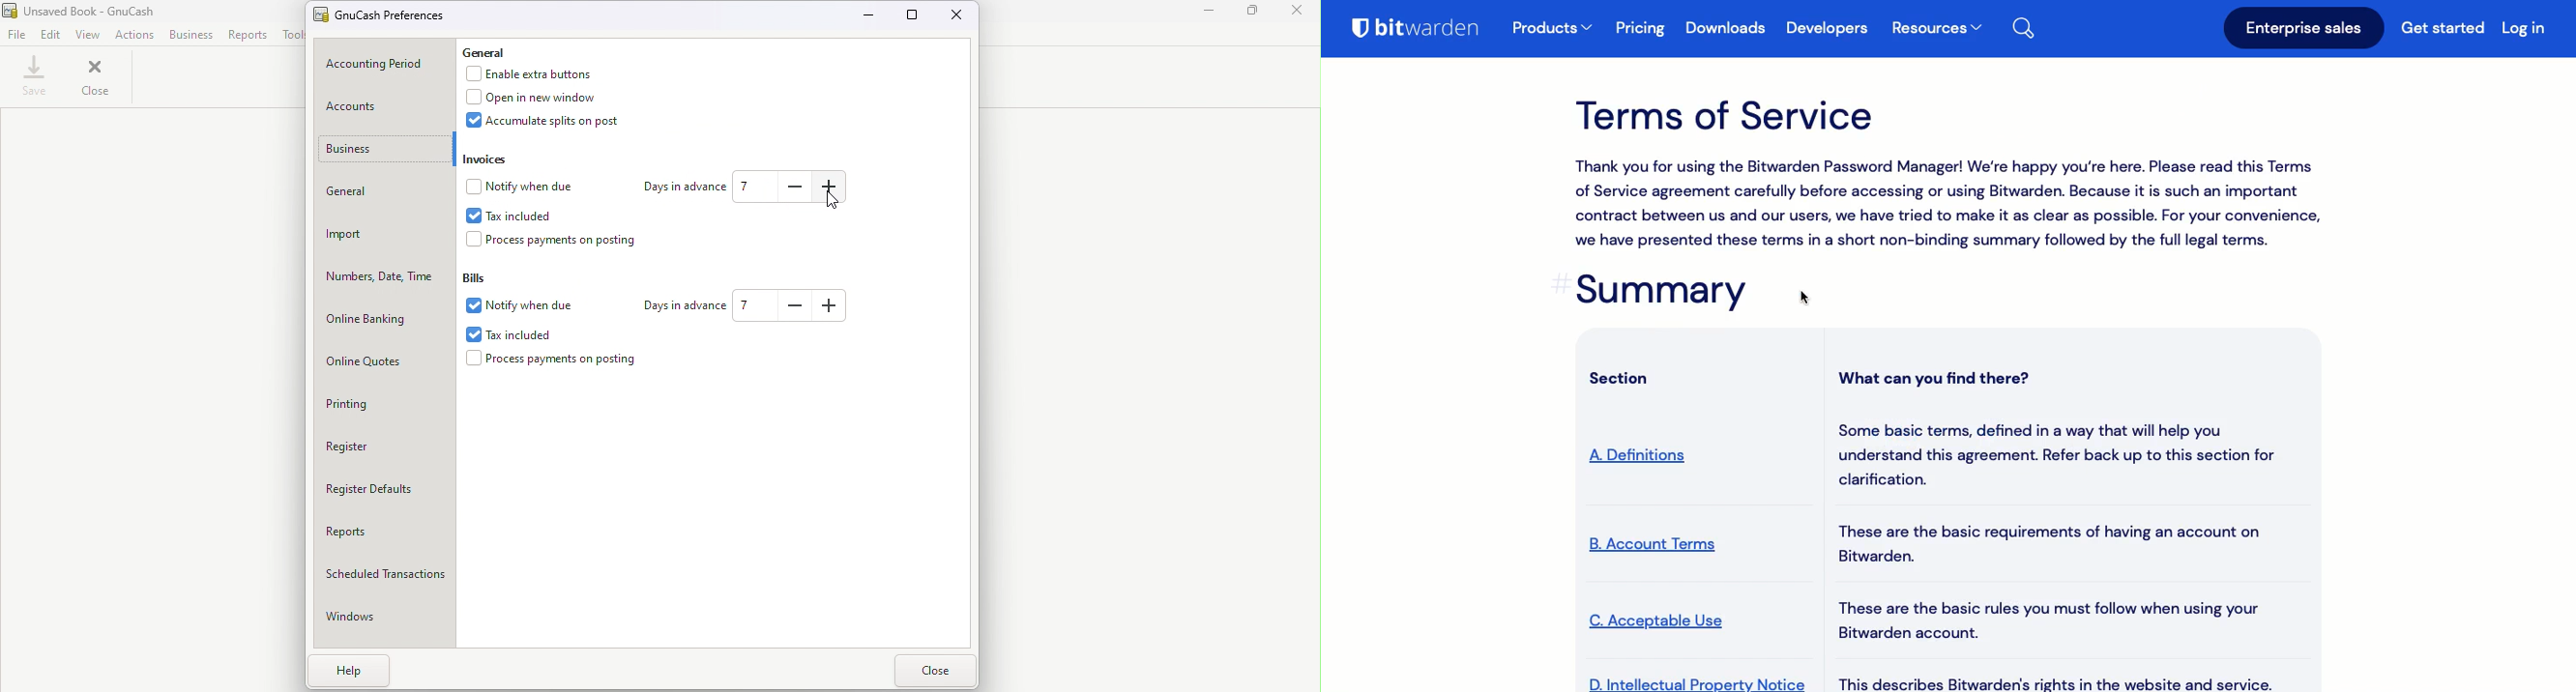  What do you see at coordinates (383, 105) in the screenshot?
I see `Accounts` at bounding box center [383, 105].